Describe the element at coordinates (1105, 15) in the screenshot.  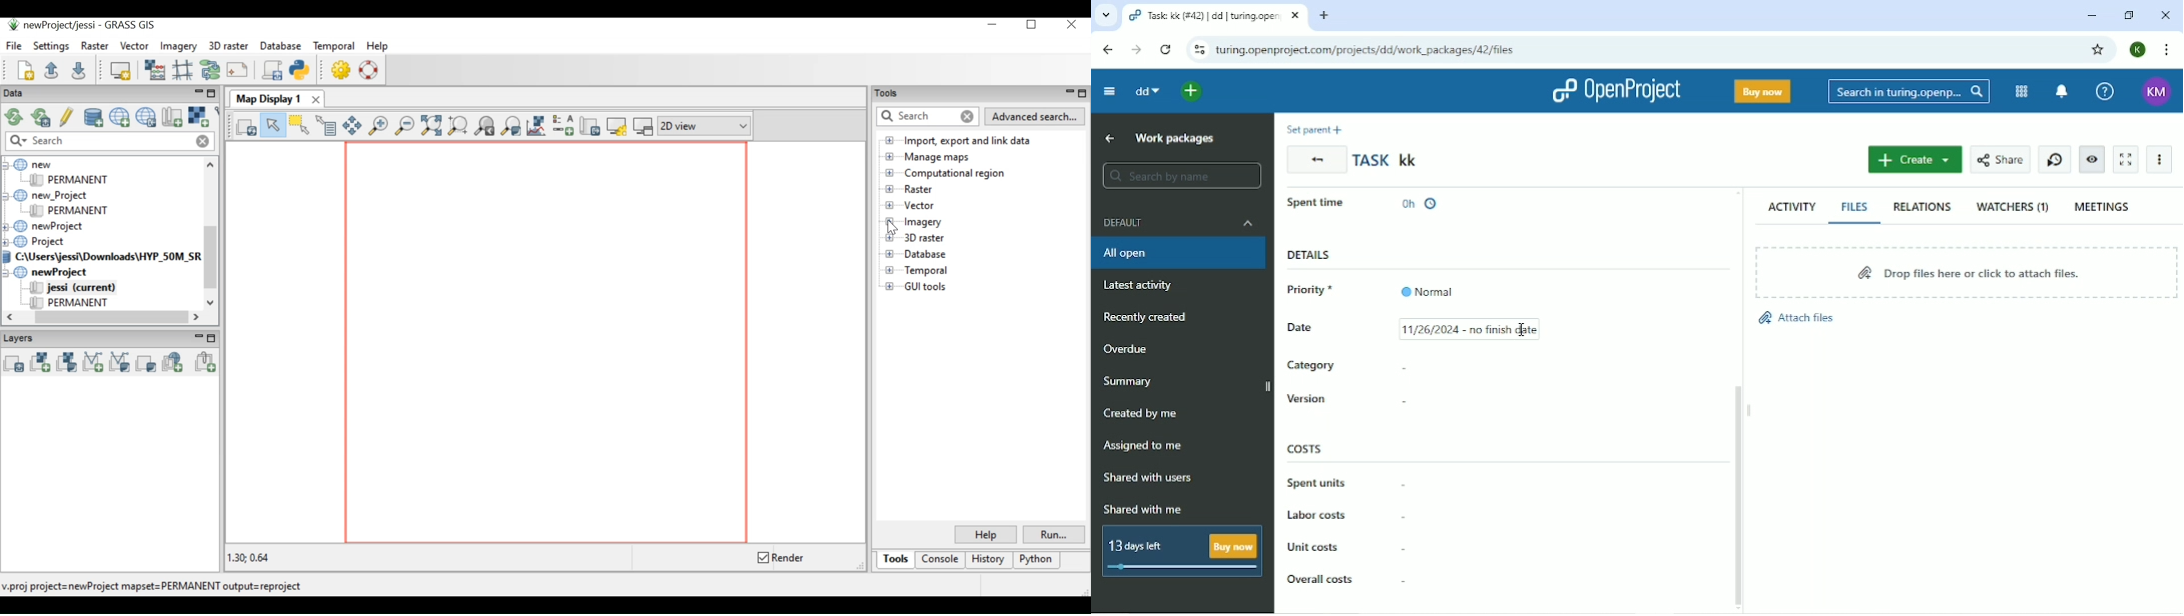
I see `Search tabs` at that location.